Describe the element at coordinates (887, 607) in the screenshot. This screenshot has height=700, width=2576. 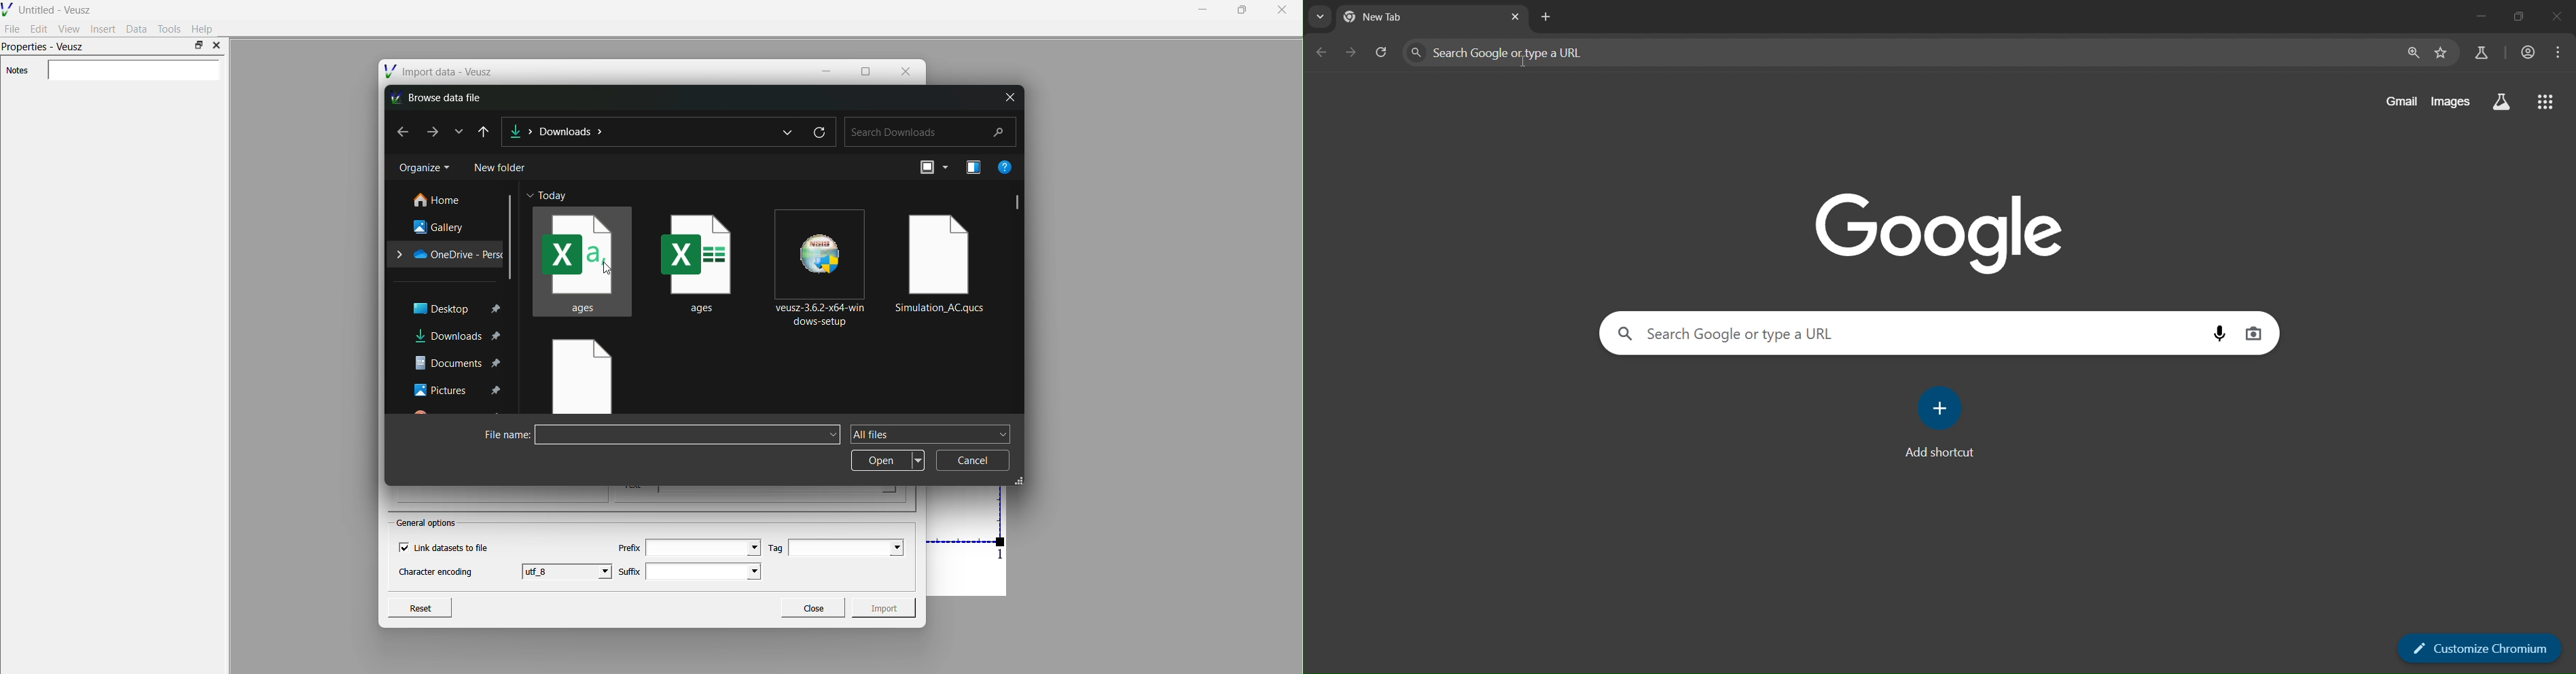
I see `Import` at that location.